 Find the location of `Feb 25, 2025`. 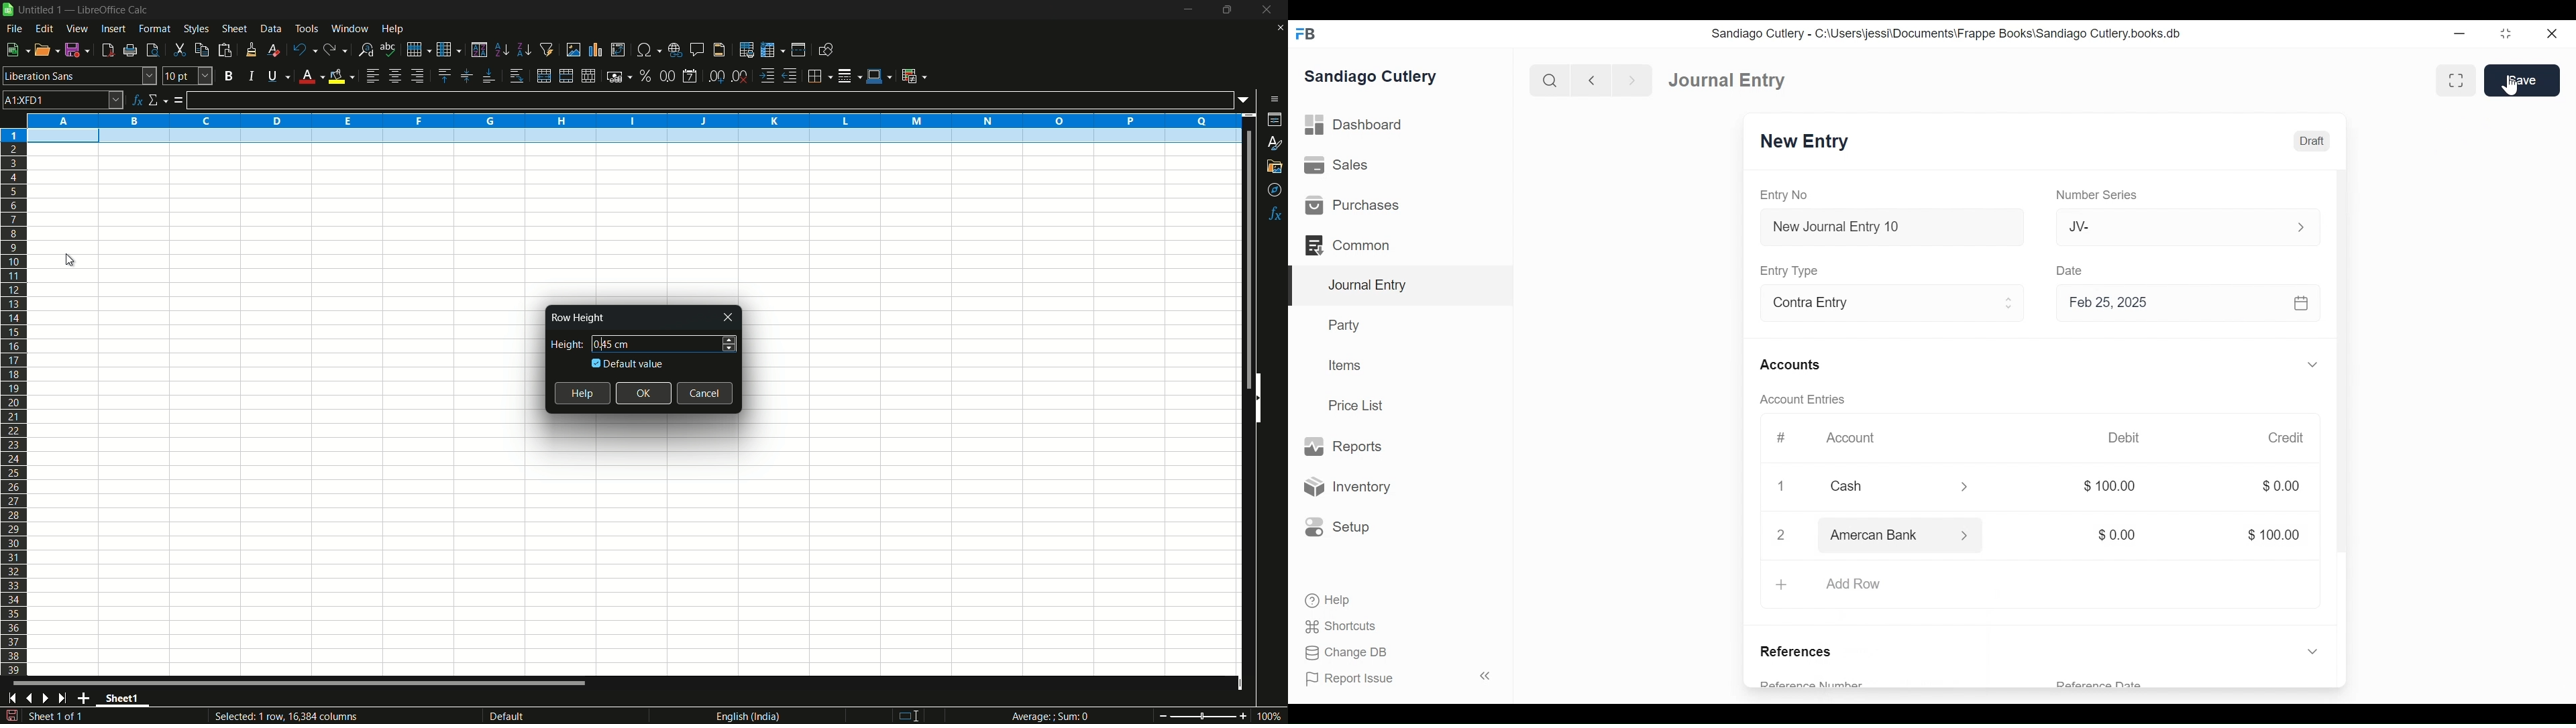

Feb 25, 2025 is located at coordinates (2190, 306).